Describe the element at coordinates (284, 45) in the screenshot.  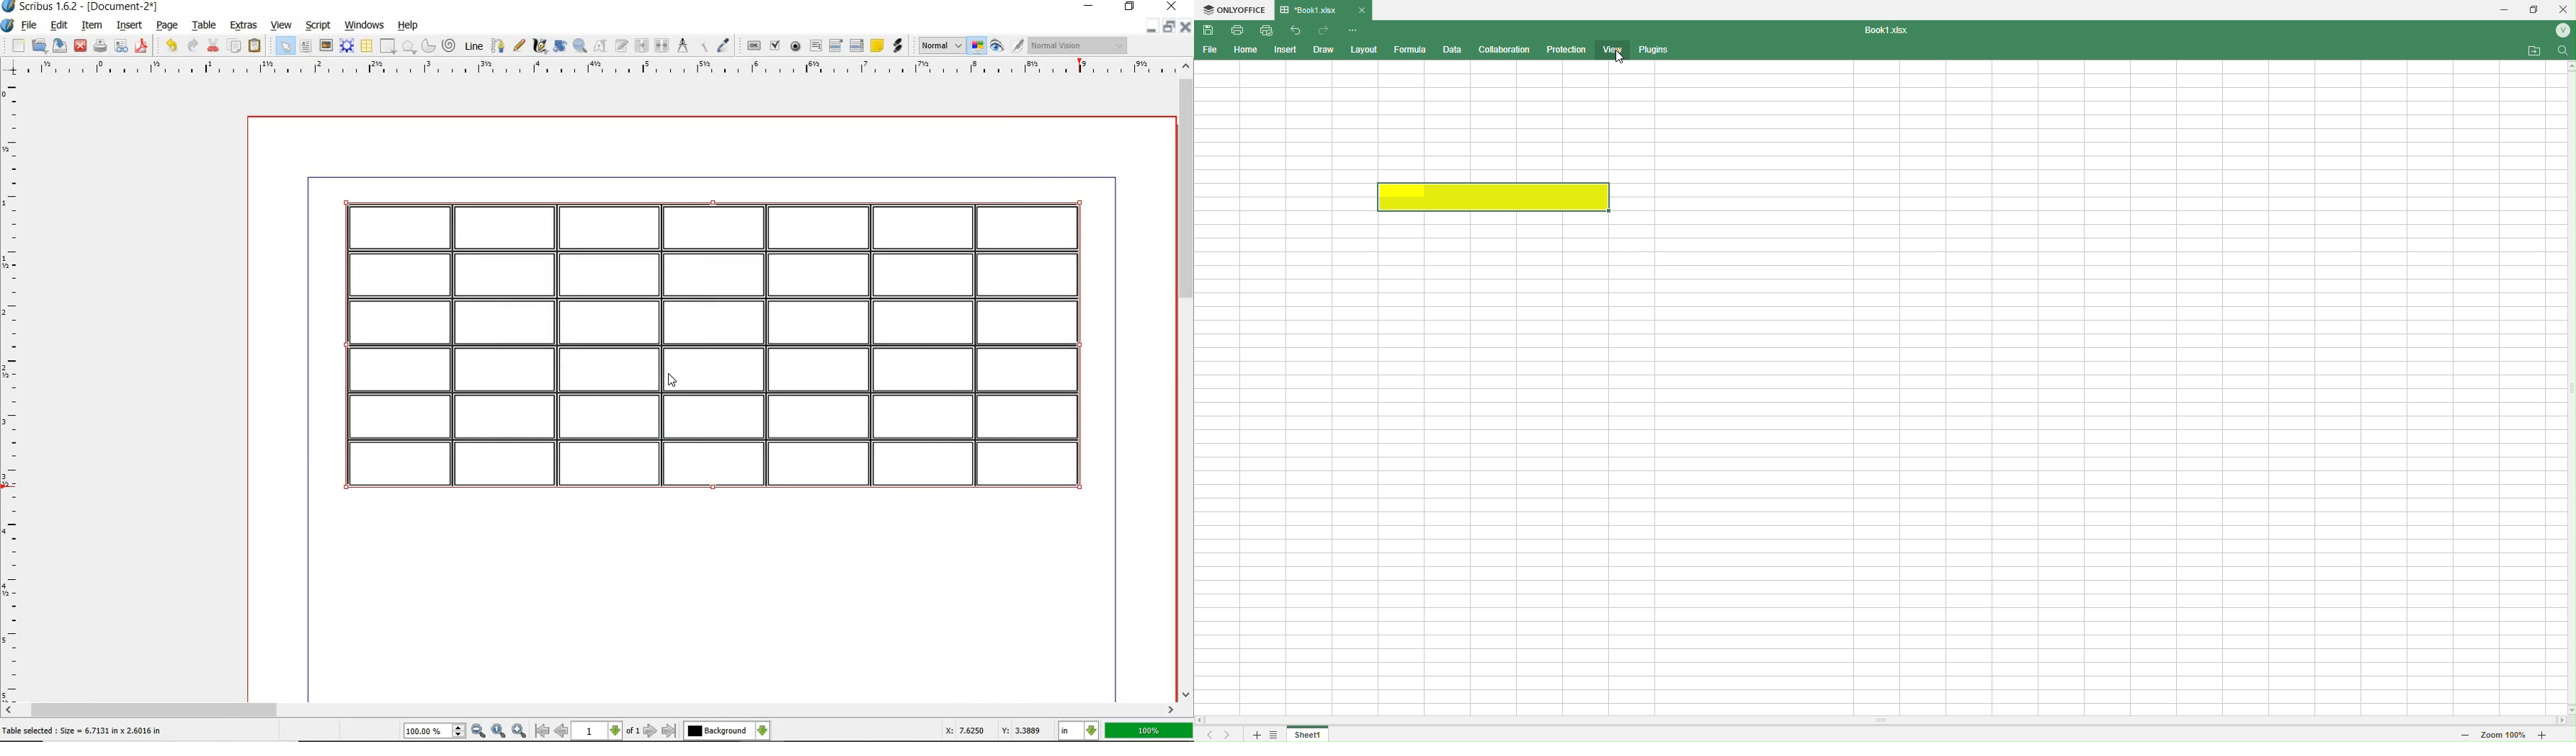
I see `select item` at that location.